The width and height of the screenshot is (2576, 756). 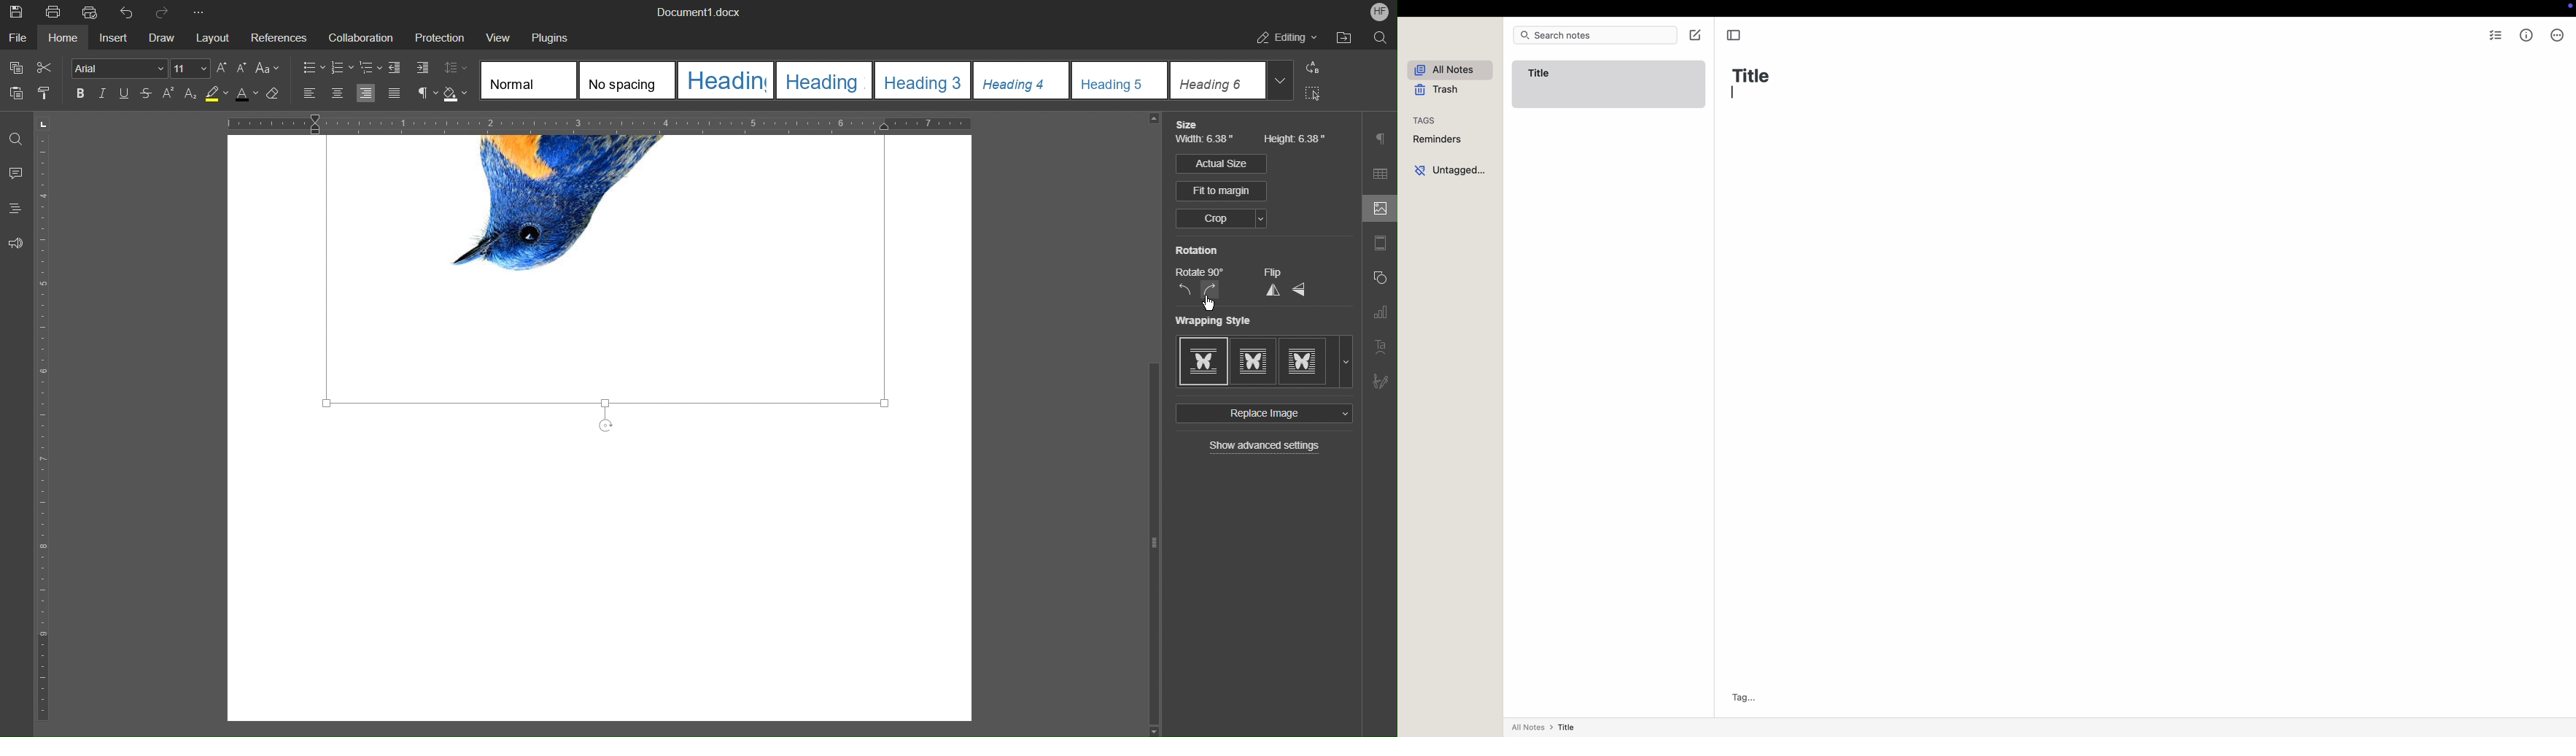 I want to click on Draw, so click(x=162, y=36).